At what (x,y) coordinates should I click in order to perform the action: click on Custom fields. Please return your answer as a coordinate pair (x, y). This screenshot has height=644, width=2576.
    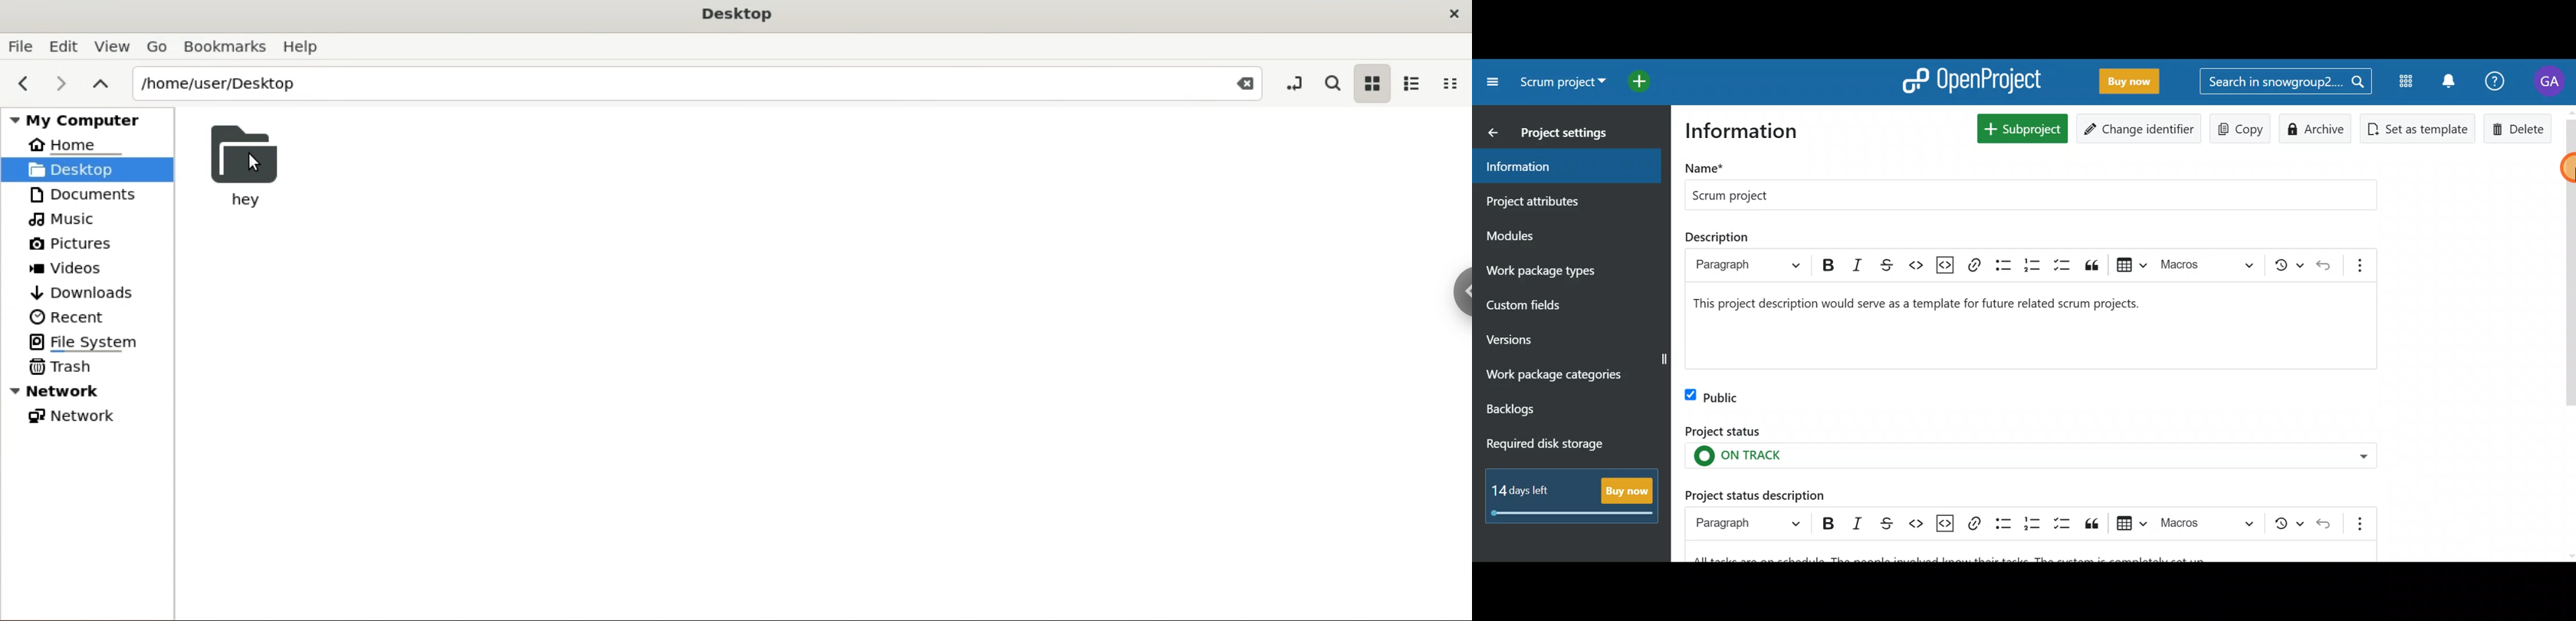
    Looking at the image, I should click on (1559, 304).